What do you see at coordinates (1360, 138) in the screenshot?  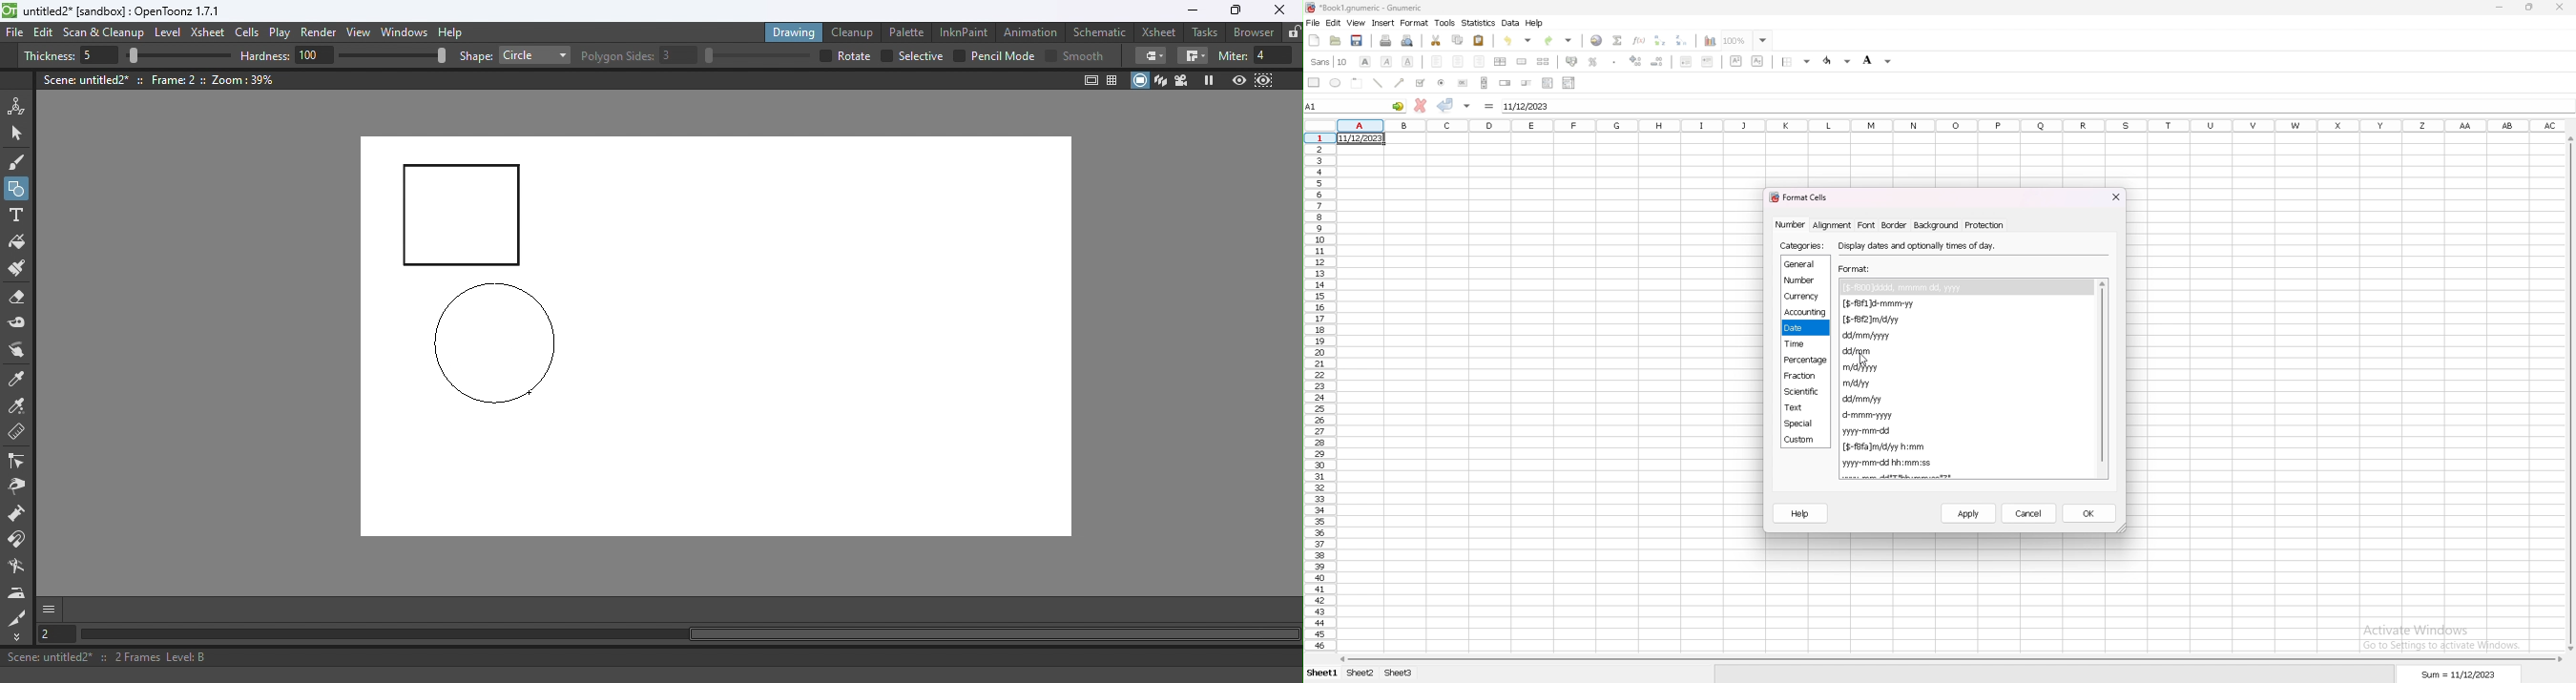 I see `date` at bounding box center [1360, 138].